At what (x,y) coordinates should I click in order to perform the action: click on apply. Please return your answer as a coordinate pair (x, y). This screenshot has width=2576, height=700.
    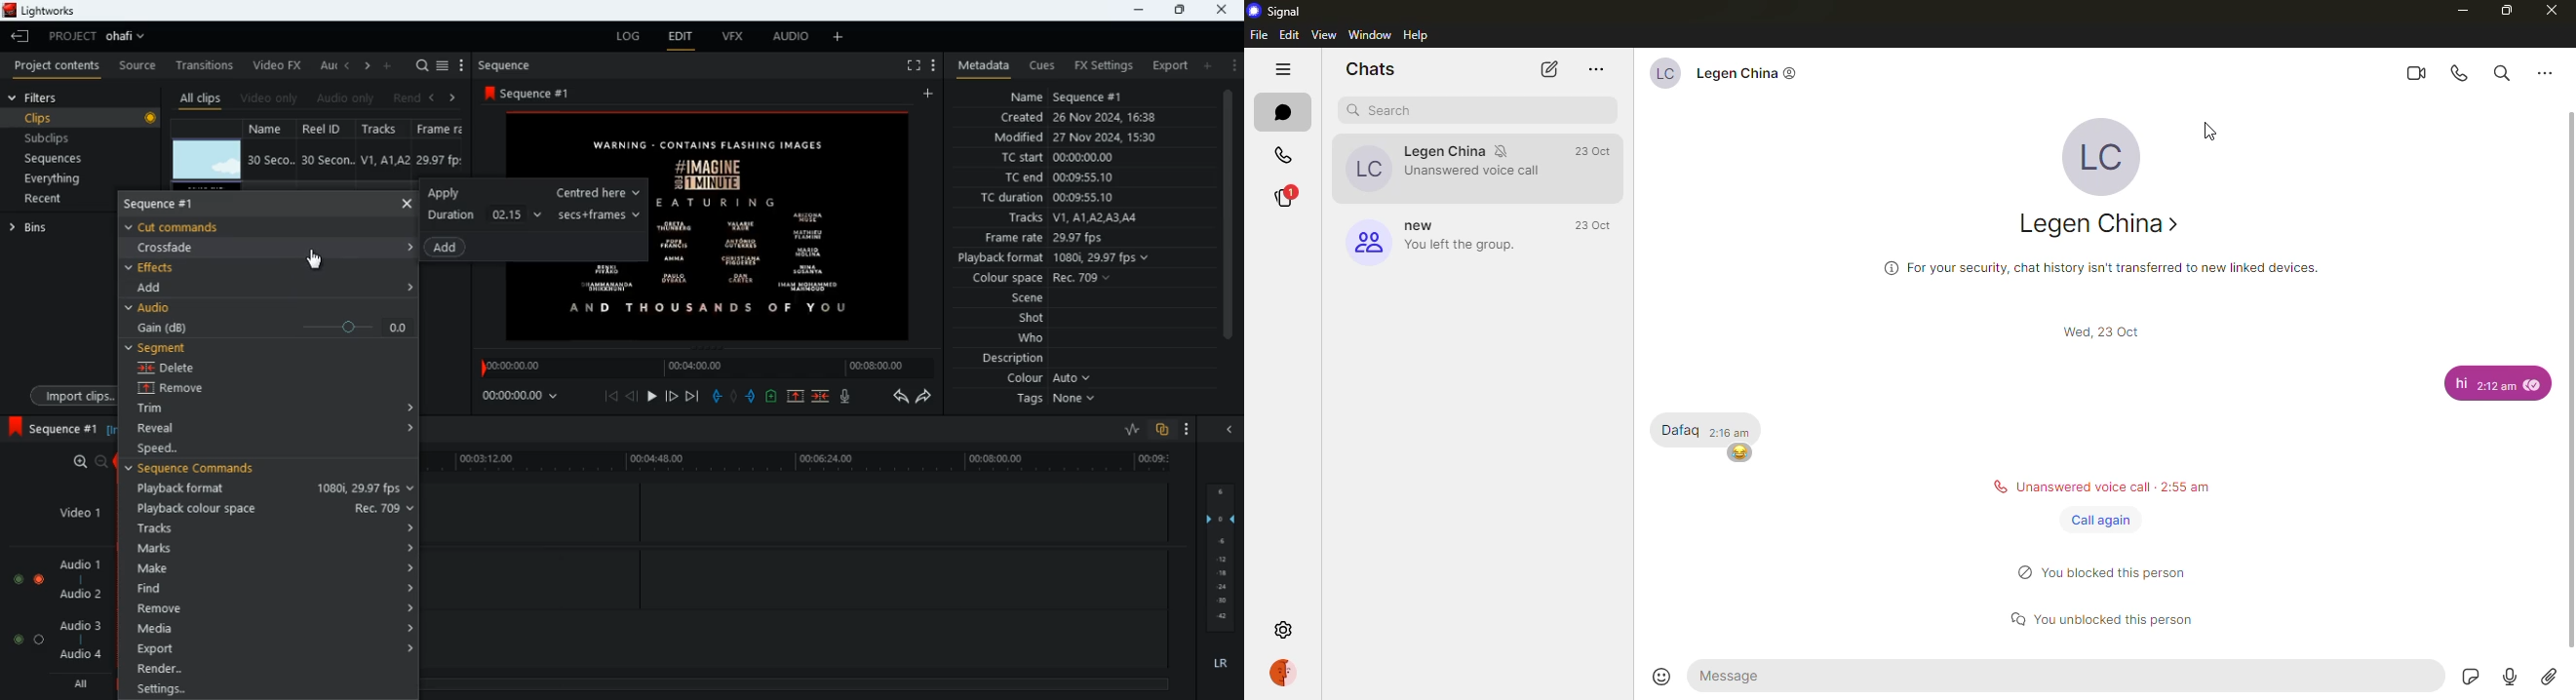
    Looking at the image, I should click on (533, 192).